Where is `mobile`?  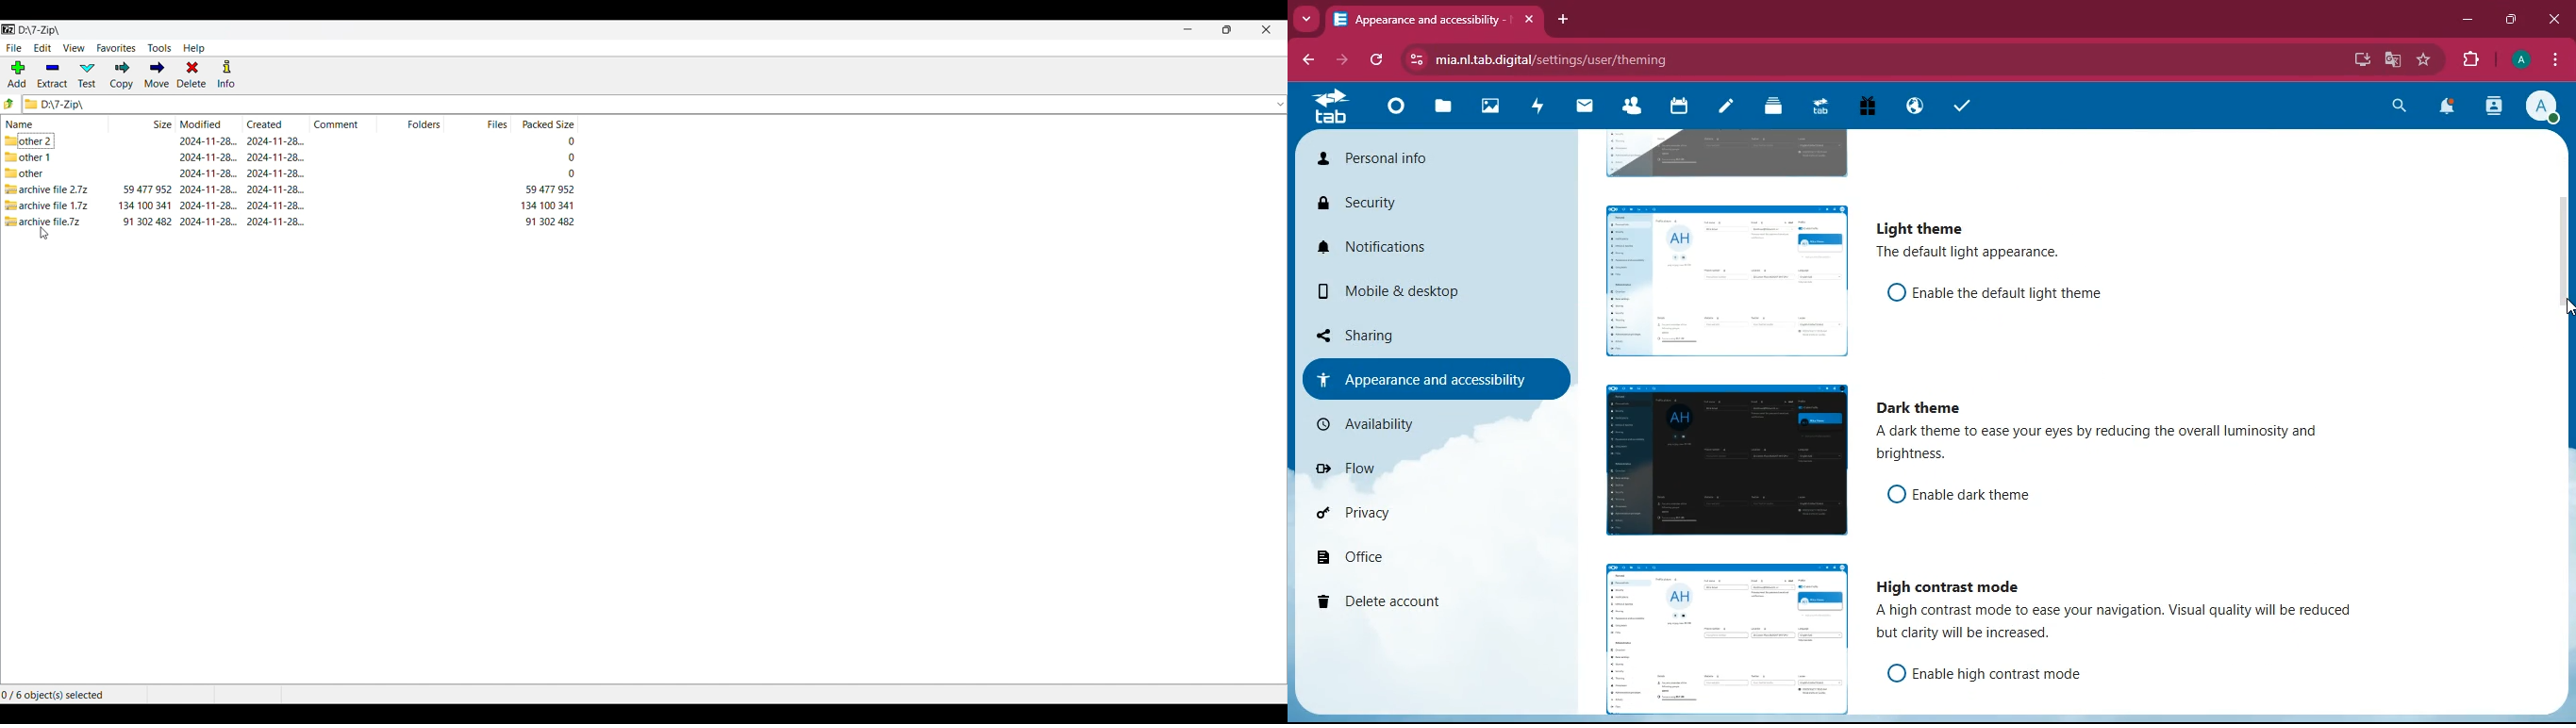
mobile is located at coordinates (1398, 291).